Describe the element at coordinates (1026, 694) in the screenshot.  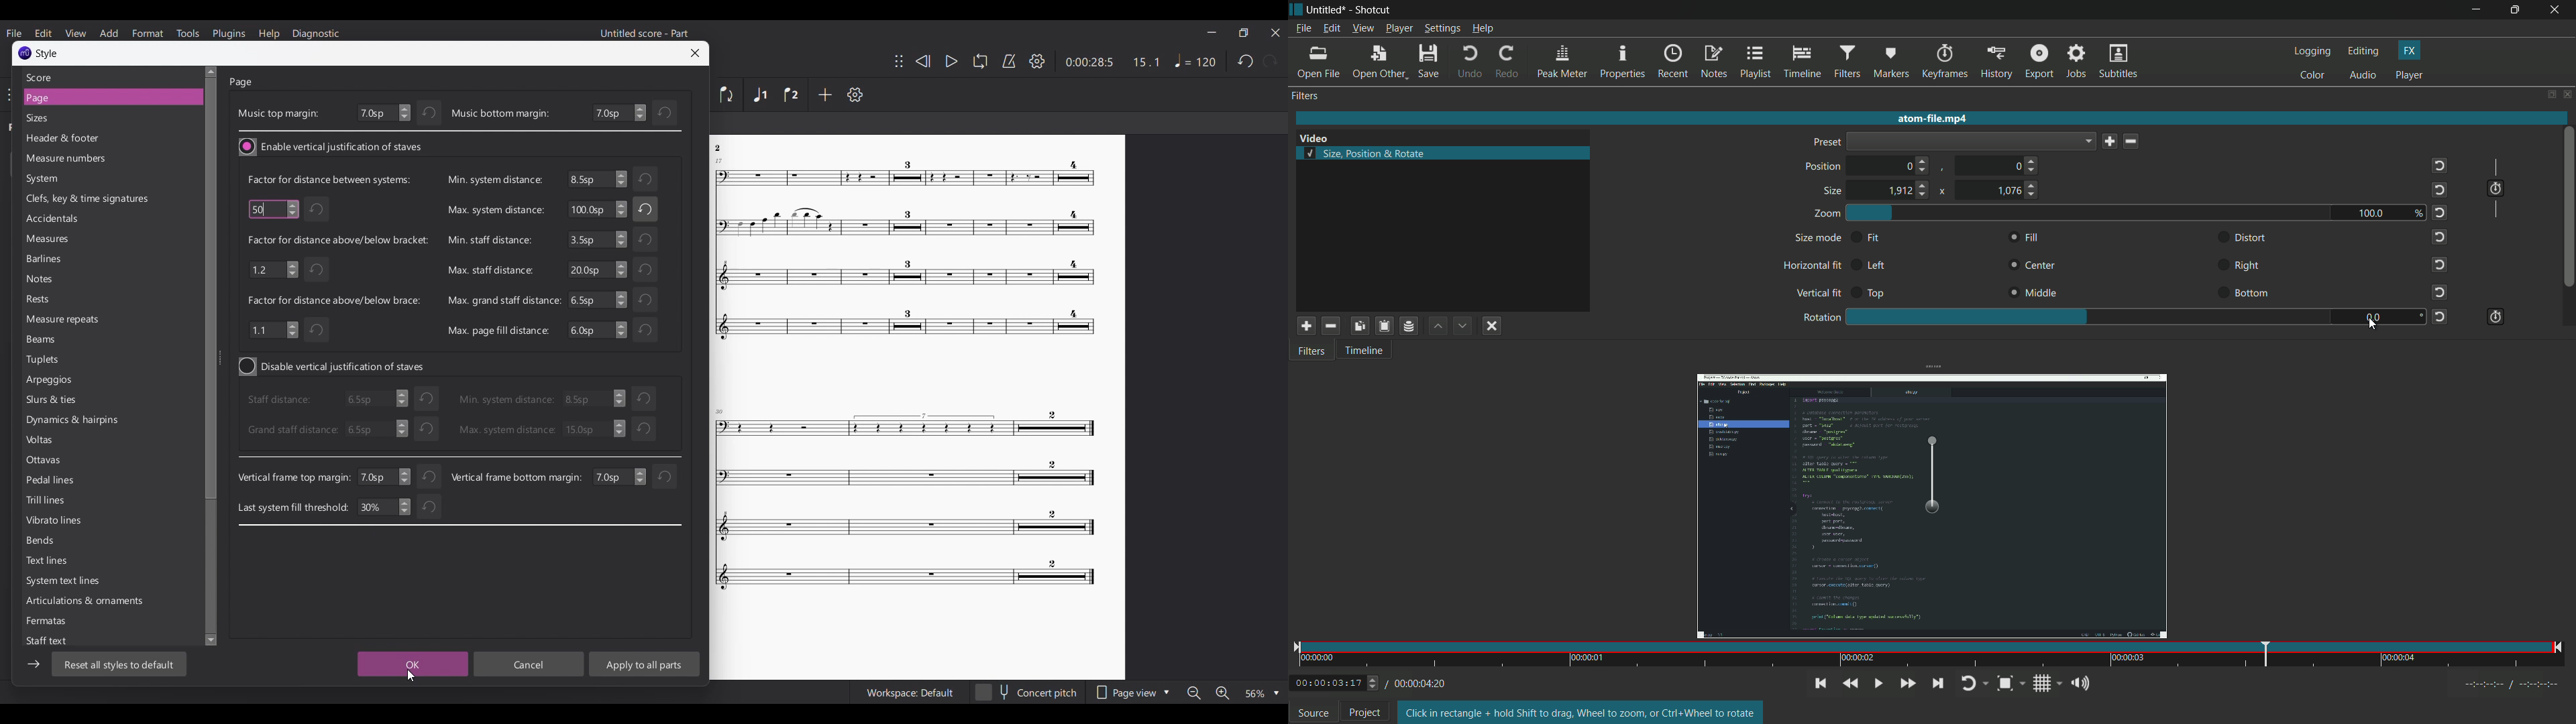
I see `concert pitch` at that location.